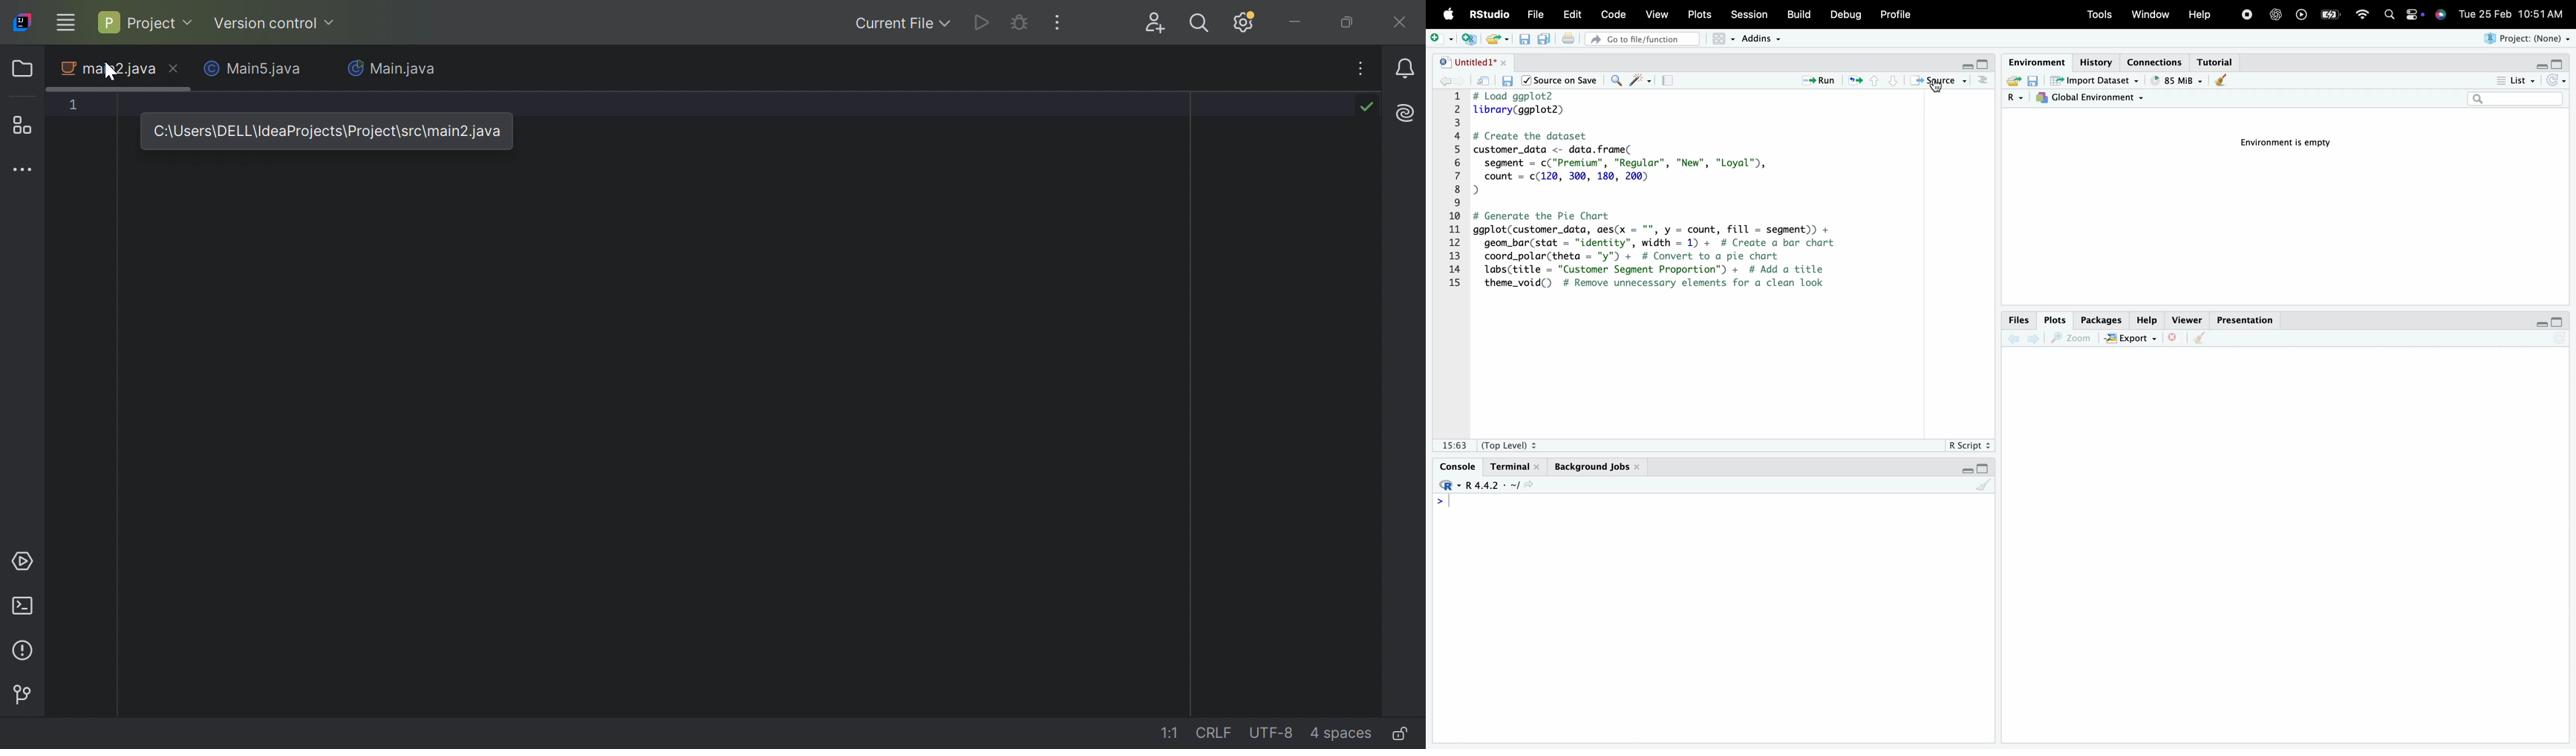  I want to click on Code, so click(1616, 14).